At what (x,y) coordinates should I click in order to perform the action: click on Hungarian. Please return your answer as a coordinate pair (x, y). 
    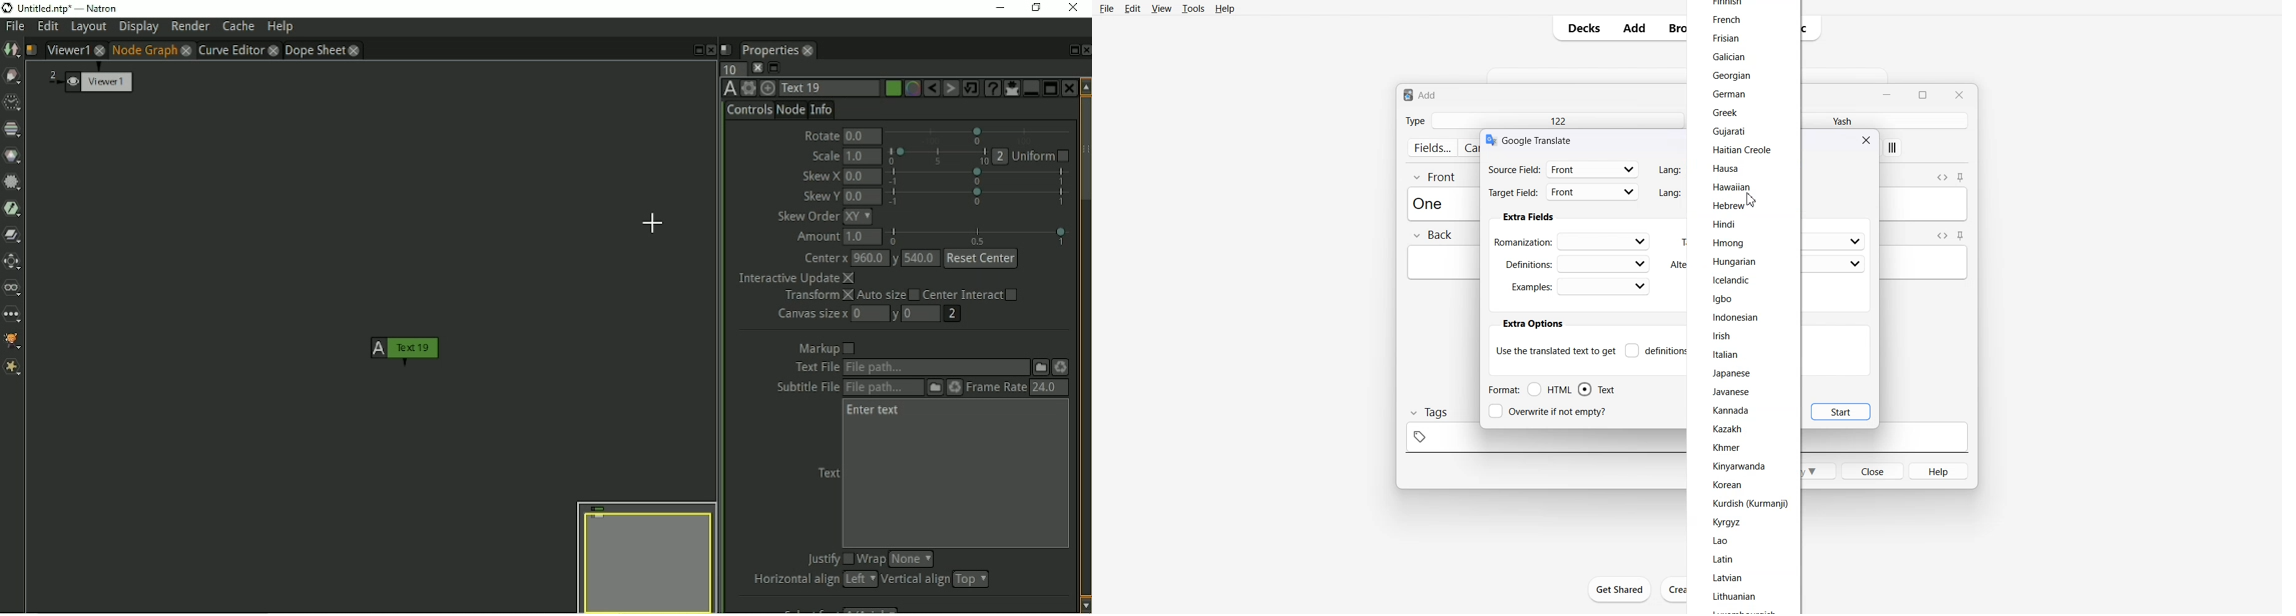
    Looking at the image, I should click on (1736, 261).